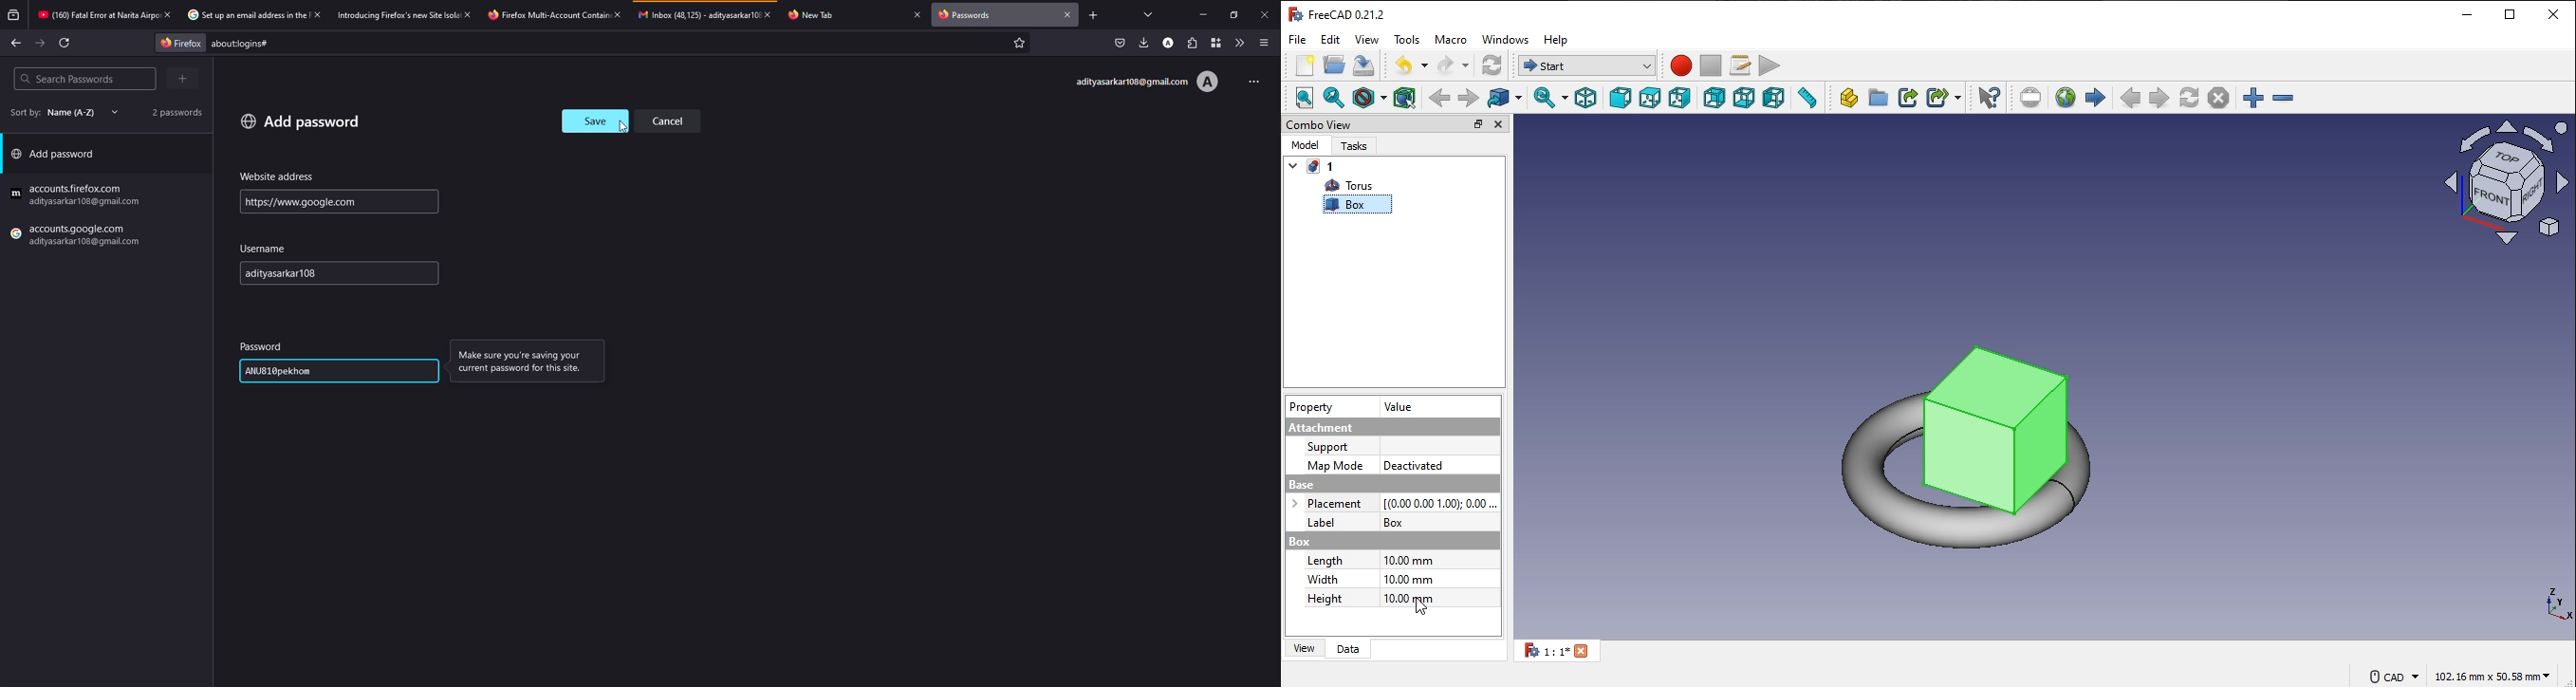 This screenshot has height=700, width=2576. Describe the element at coordinates (1879, 99) in the screenshot. I see `create folder` at that location.